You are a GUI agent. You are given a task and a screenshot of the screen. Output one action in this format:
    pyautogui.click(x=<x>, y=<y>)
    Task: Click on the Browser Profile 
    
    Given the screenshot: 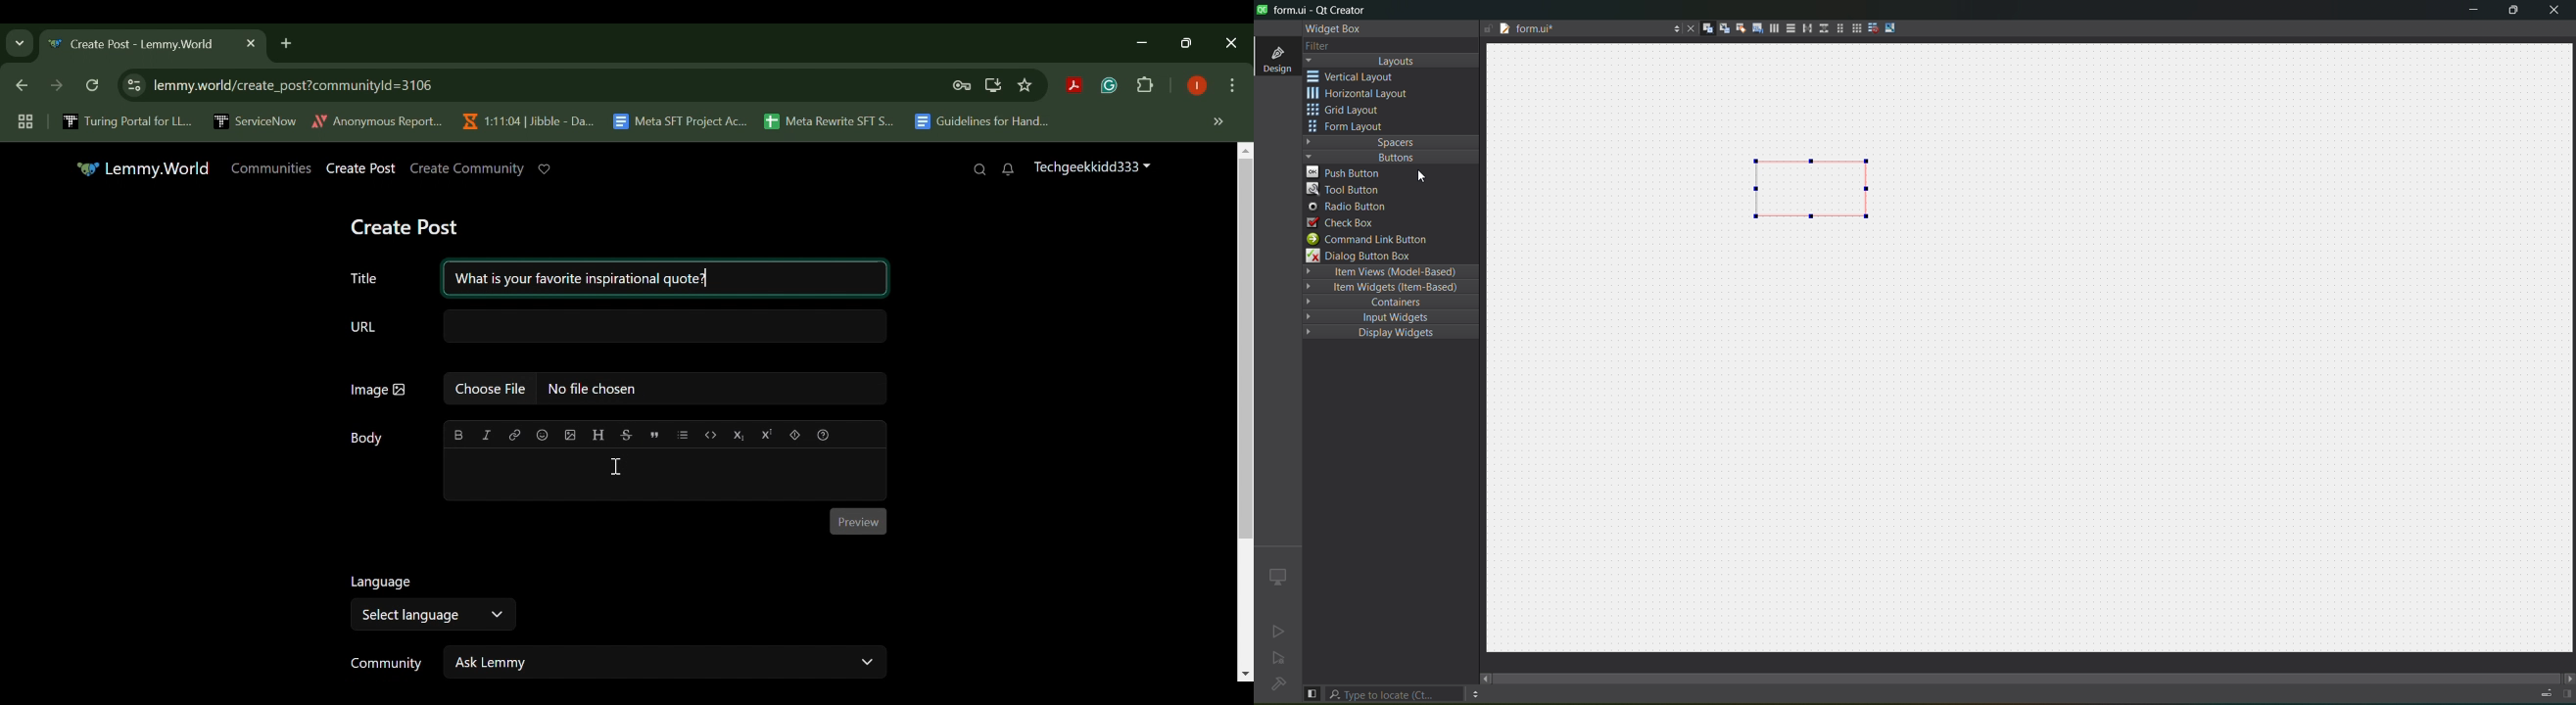 What is the action you would take?
    pyautogui.click(x=1197, y=87)
    